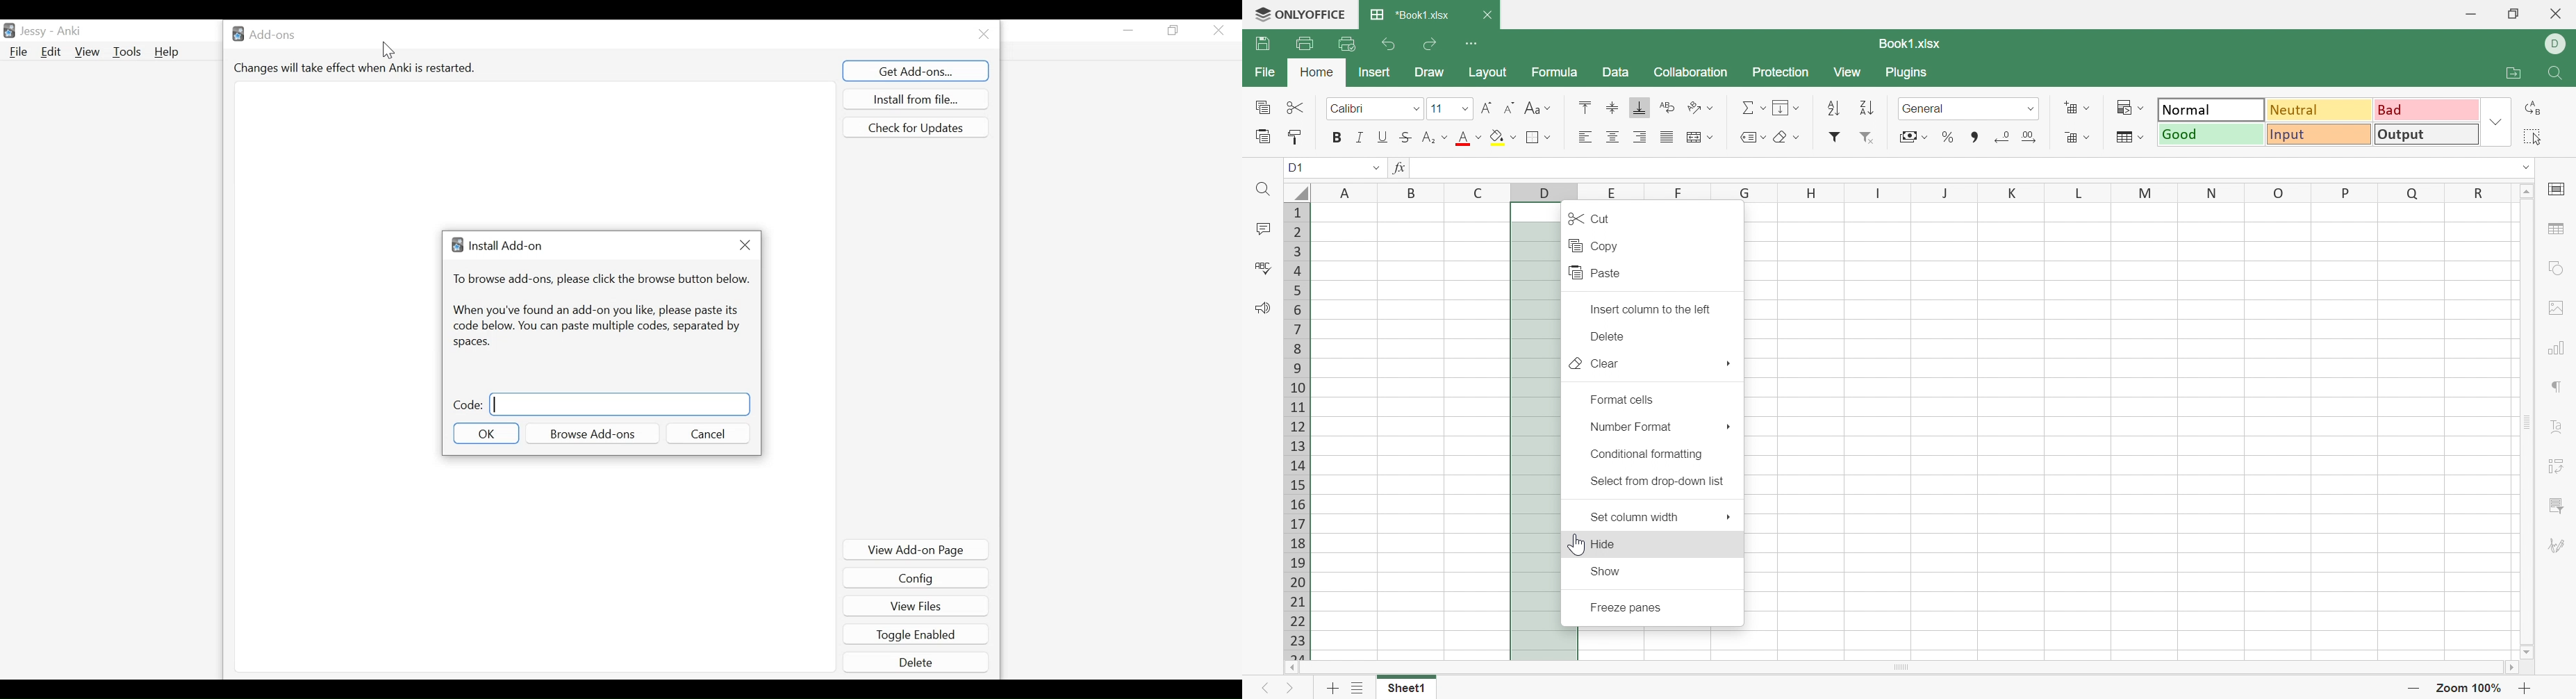 Image resolution: width=2576 pixels, height=700 pixels. Describe the element at coordinates (1640, 137) in the screenshot. I see `Align Right` at that location.